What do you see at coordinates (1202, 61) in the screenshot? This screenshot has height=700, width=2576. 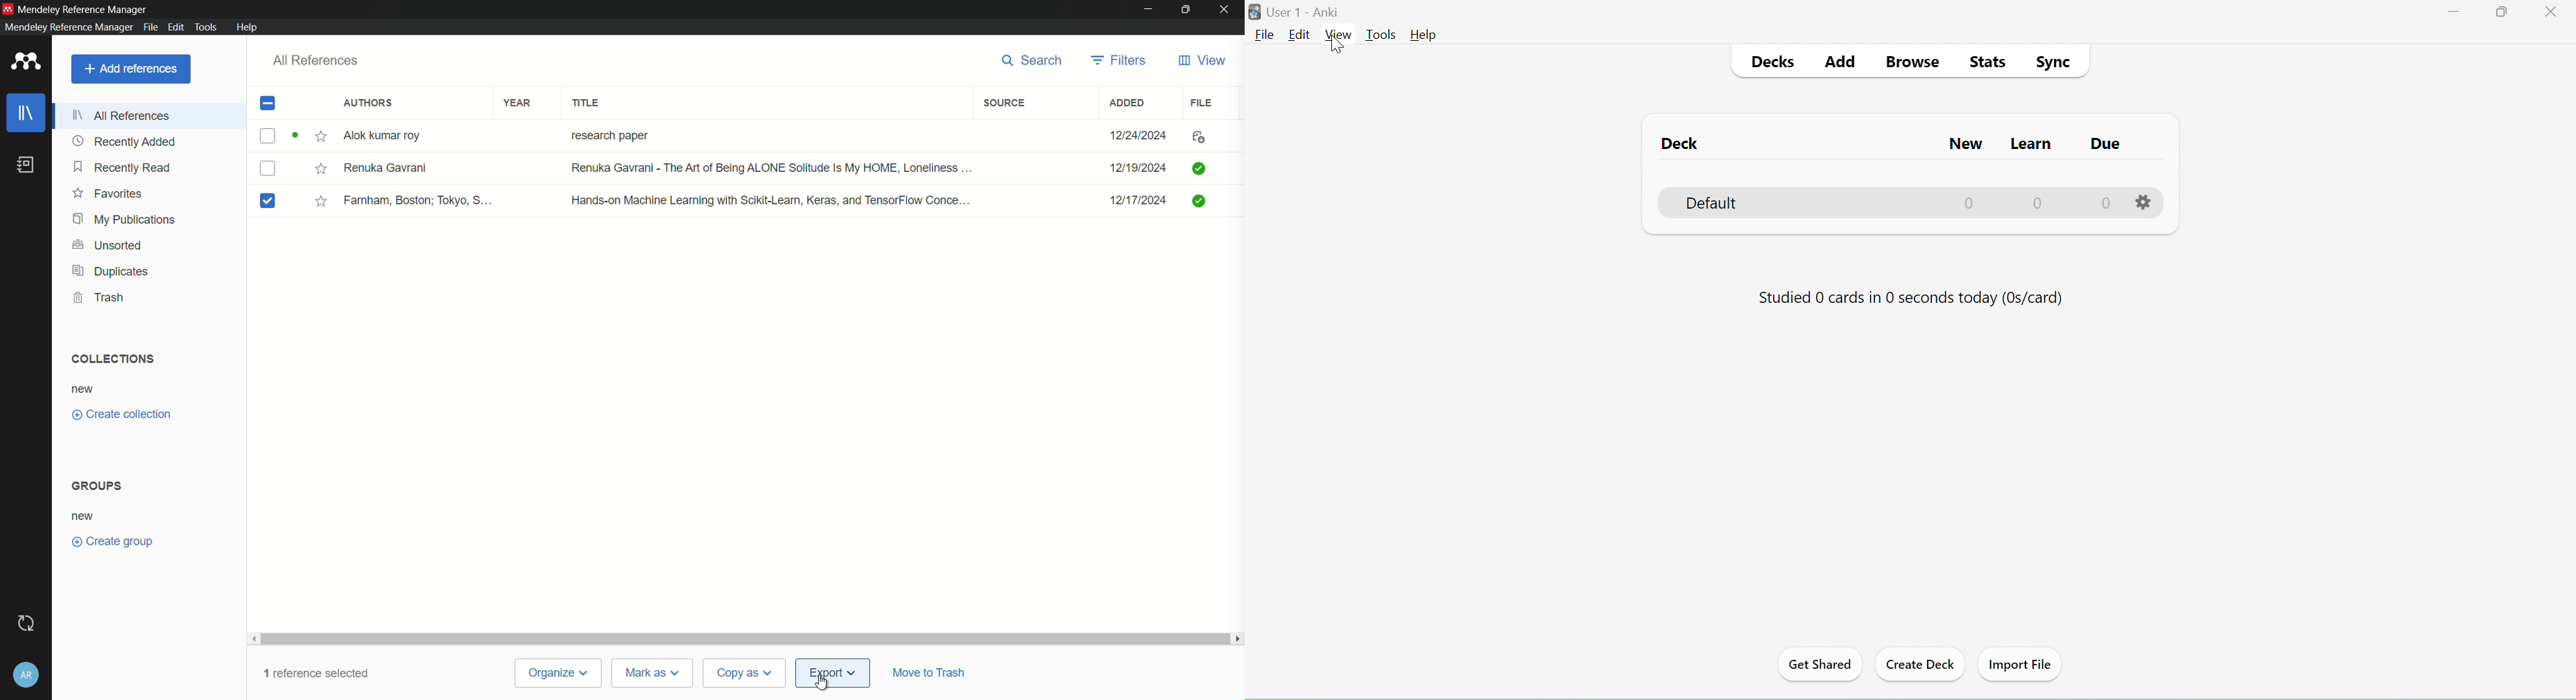 I see `view` at bounding box center [1202, 61].